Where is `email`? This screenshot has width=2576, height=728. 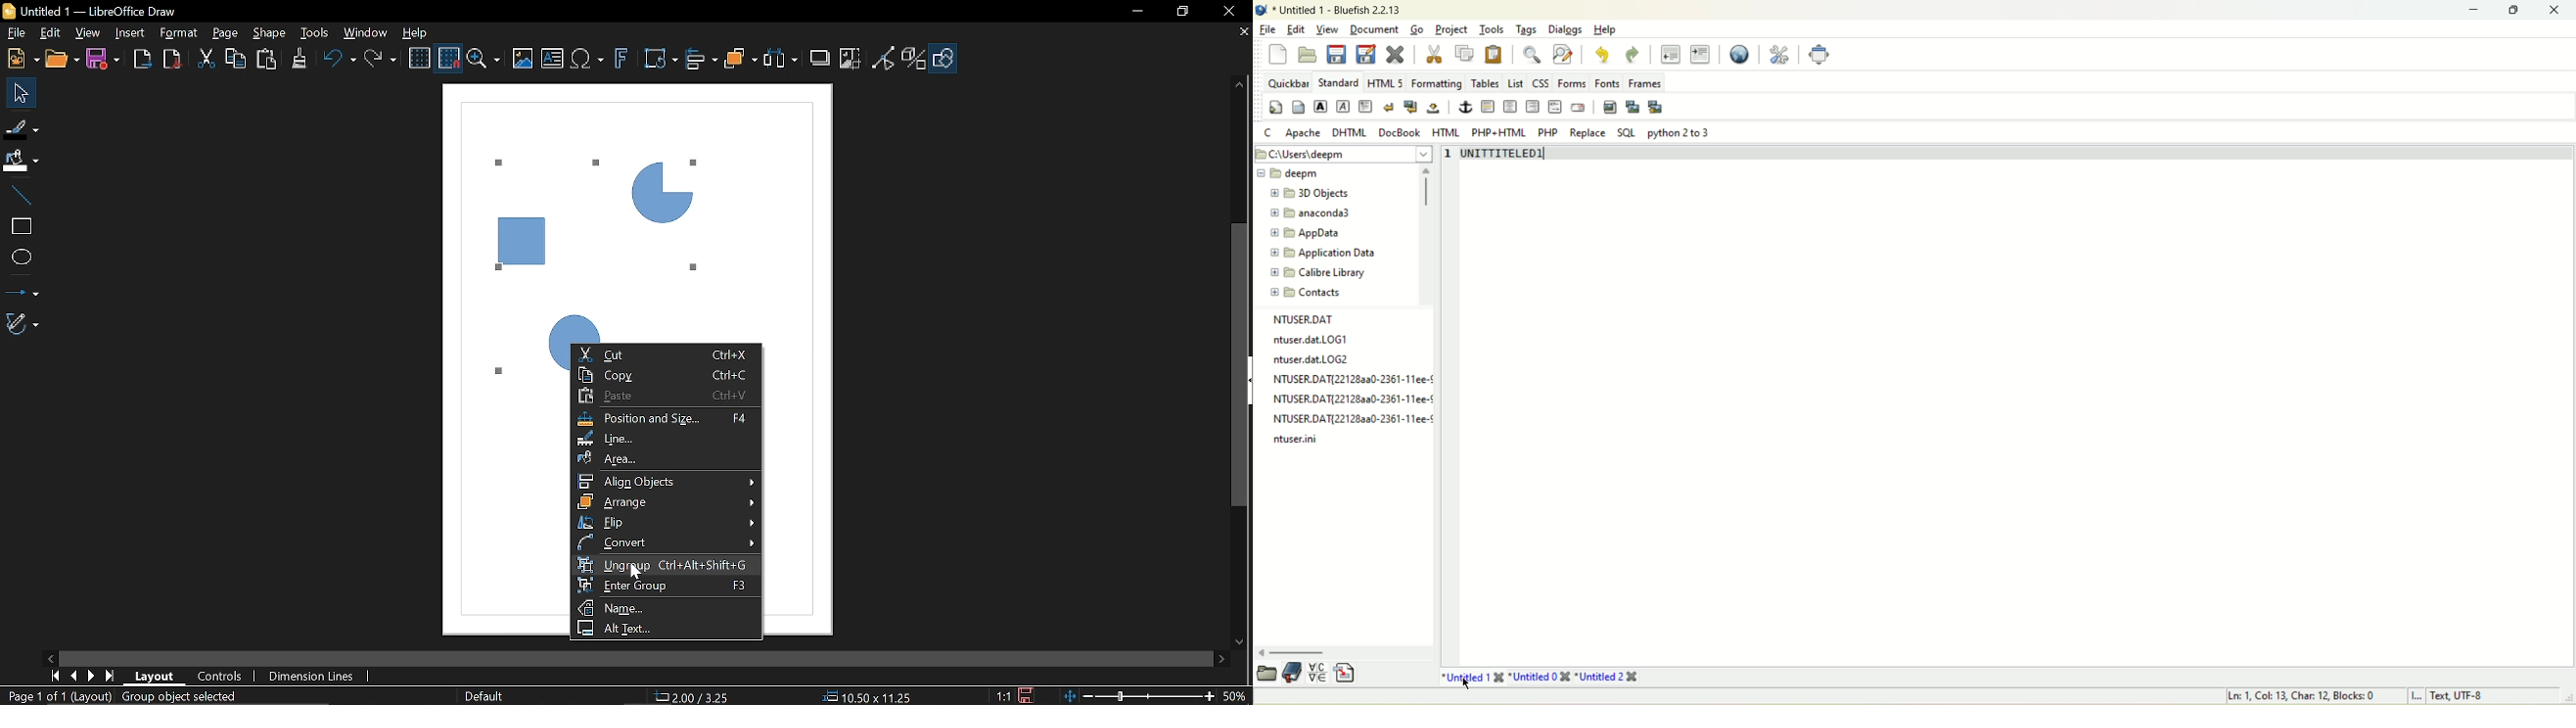
email is located at coordinates (1578, 106).